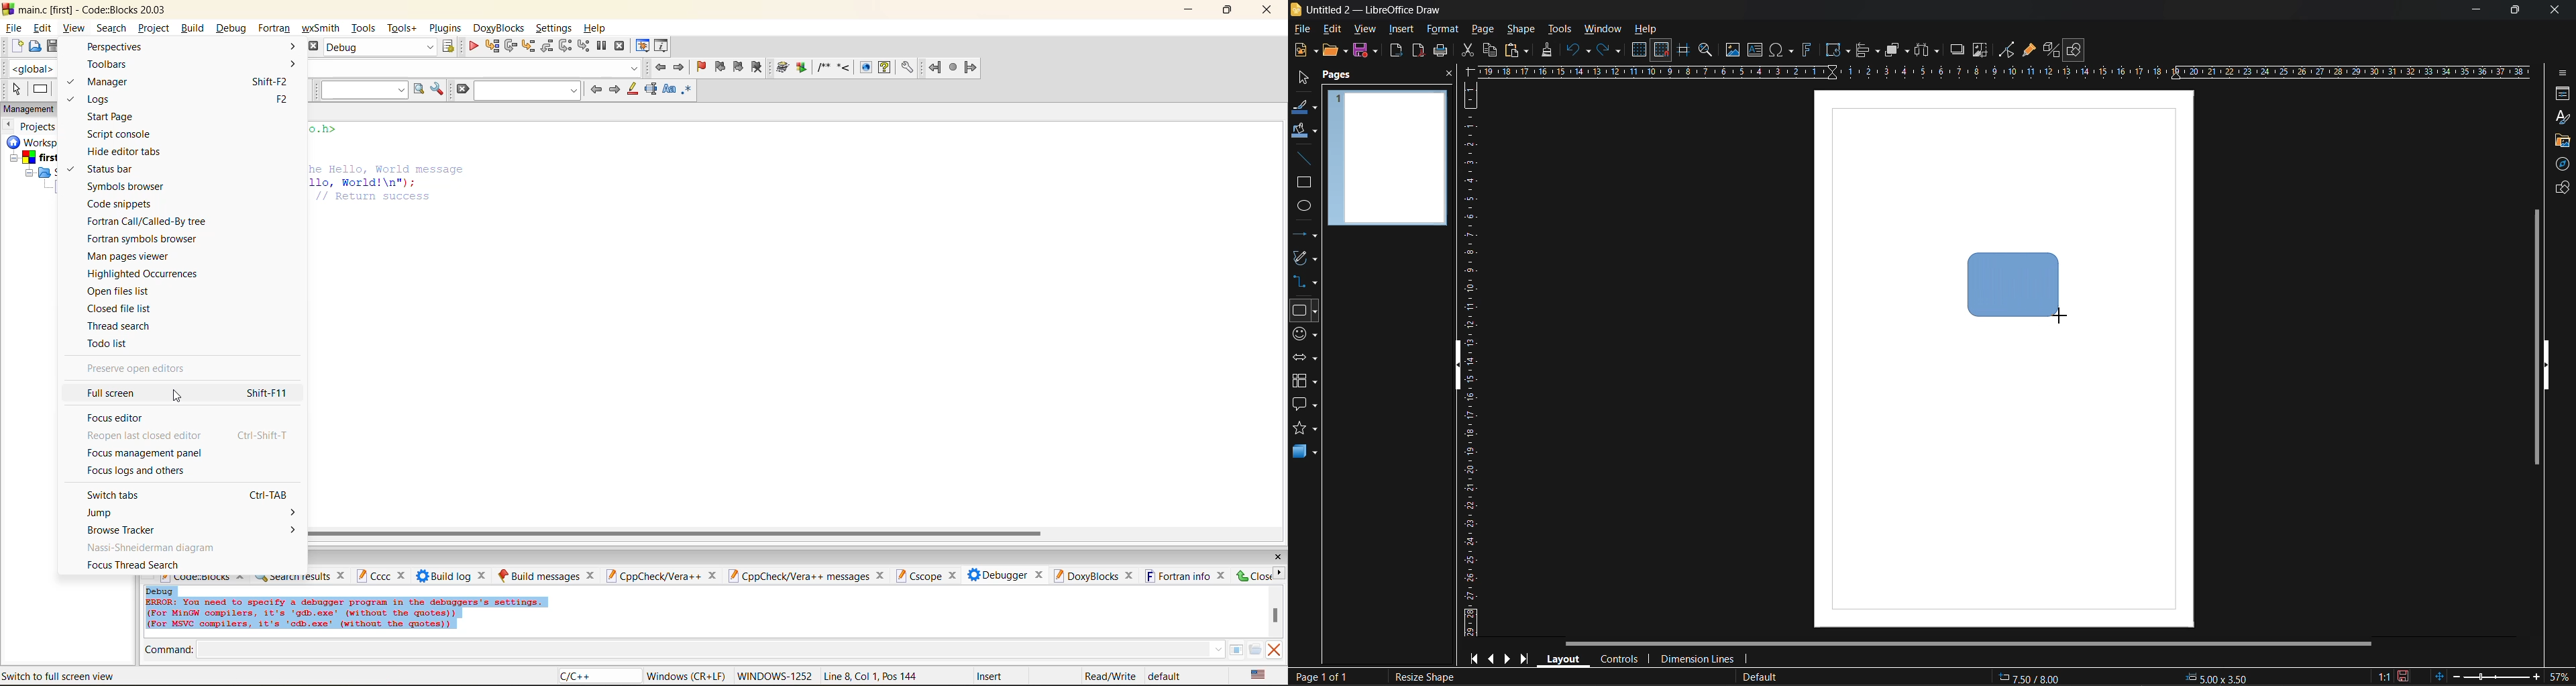  Describe the element at coordinates (845, 67) in the screenshot. I see `Insert line` at that location.